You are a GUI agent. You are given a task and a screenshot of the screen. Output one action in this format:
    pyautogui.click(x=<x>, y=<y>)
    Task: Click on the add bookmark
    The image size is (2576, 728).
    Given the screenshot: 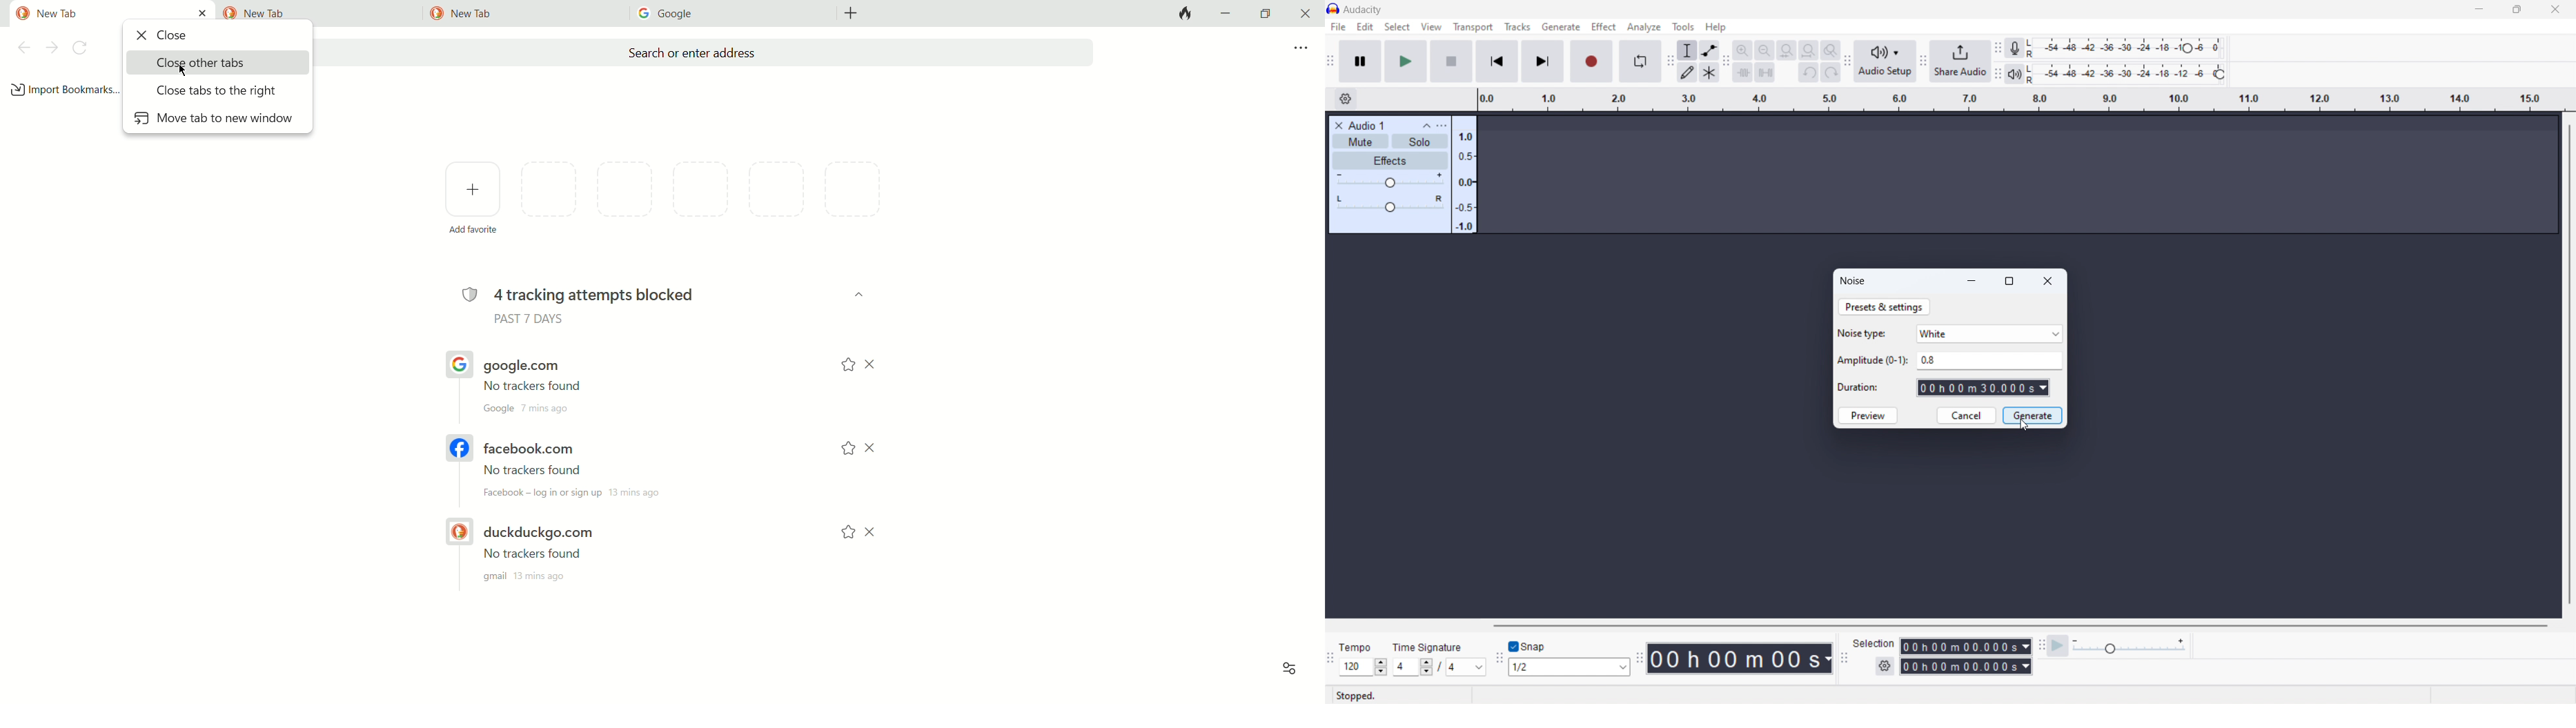 What is the action you would take?
    pyautogui.click(x=64, y=91)
    